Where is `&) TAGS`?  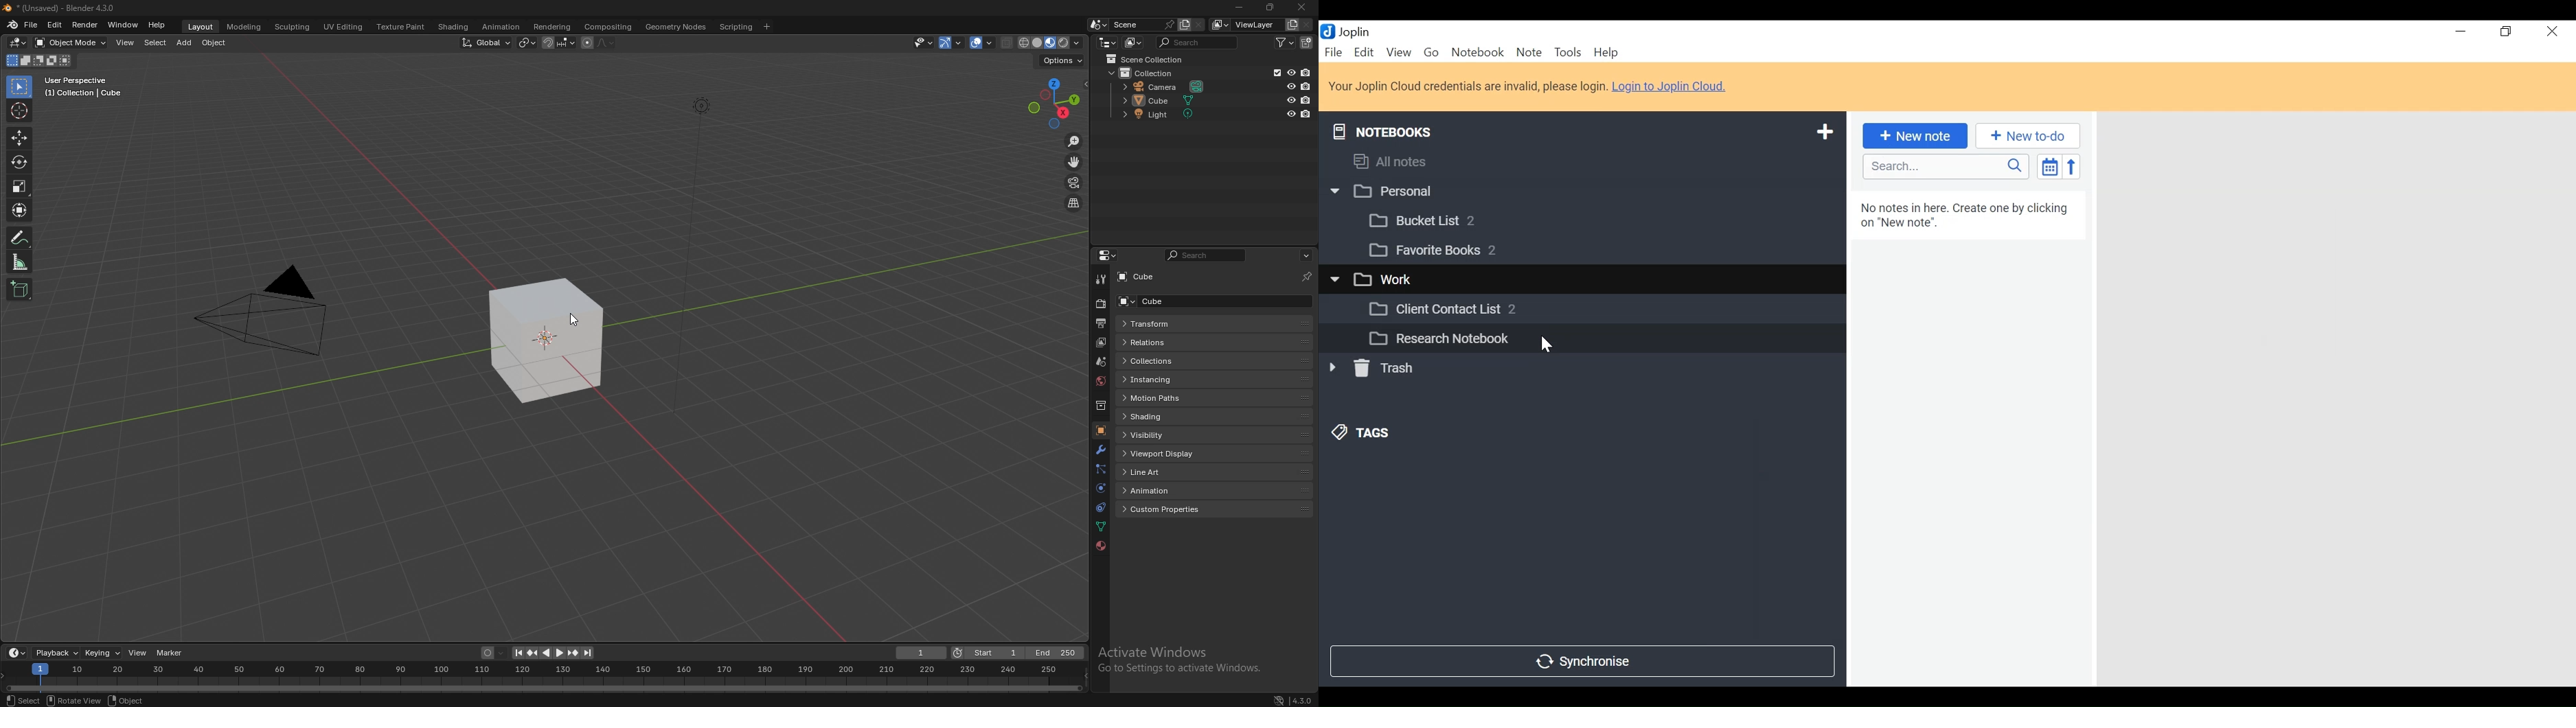
&) TAGS is located at coordinates (1376, 434).